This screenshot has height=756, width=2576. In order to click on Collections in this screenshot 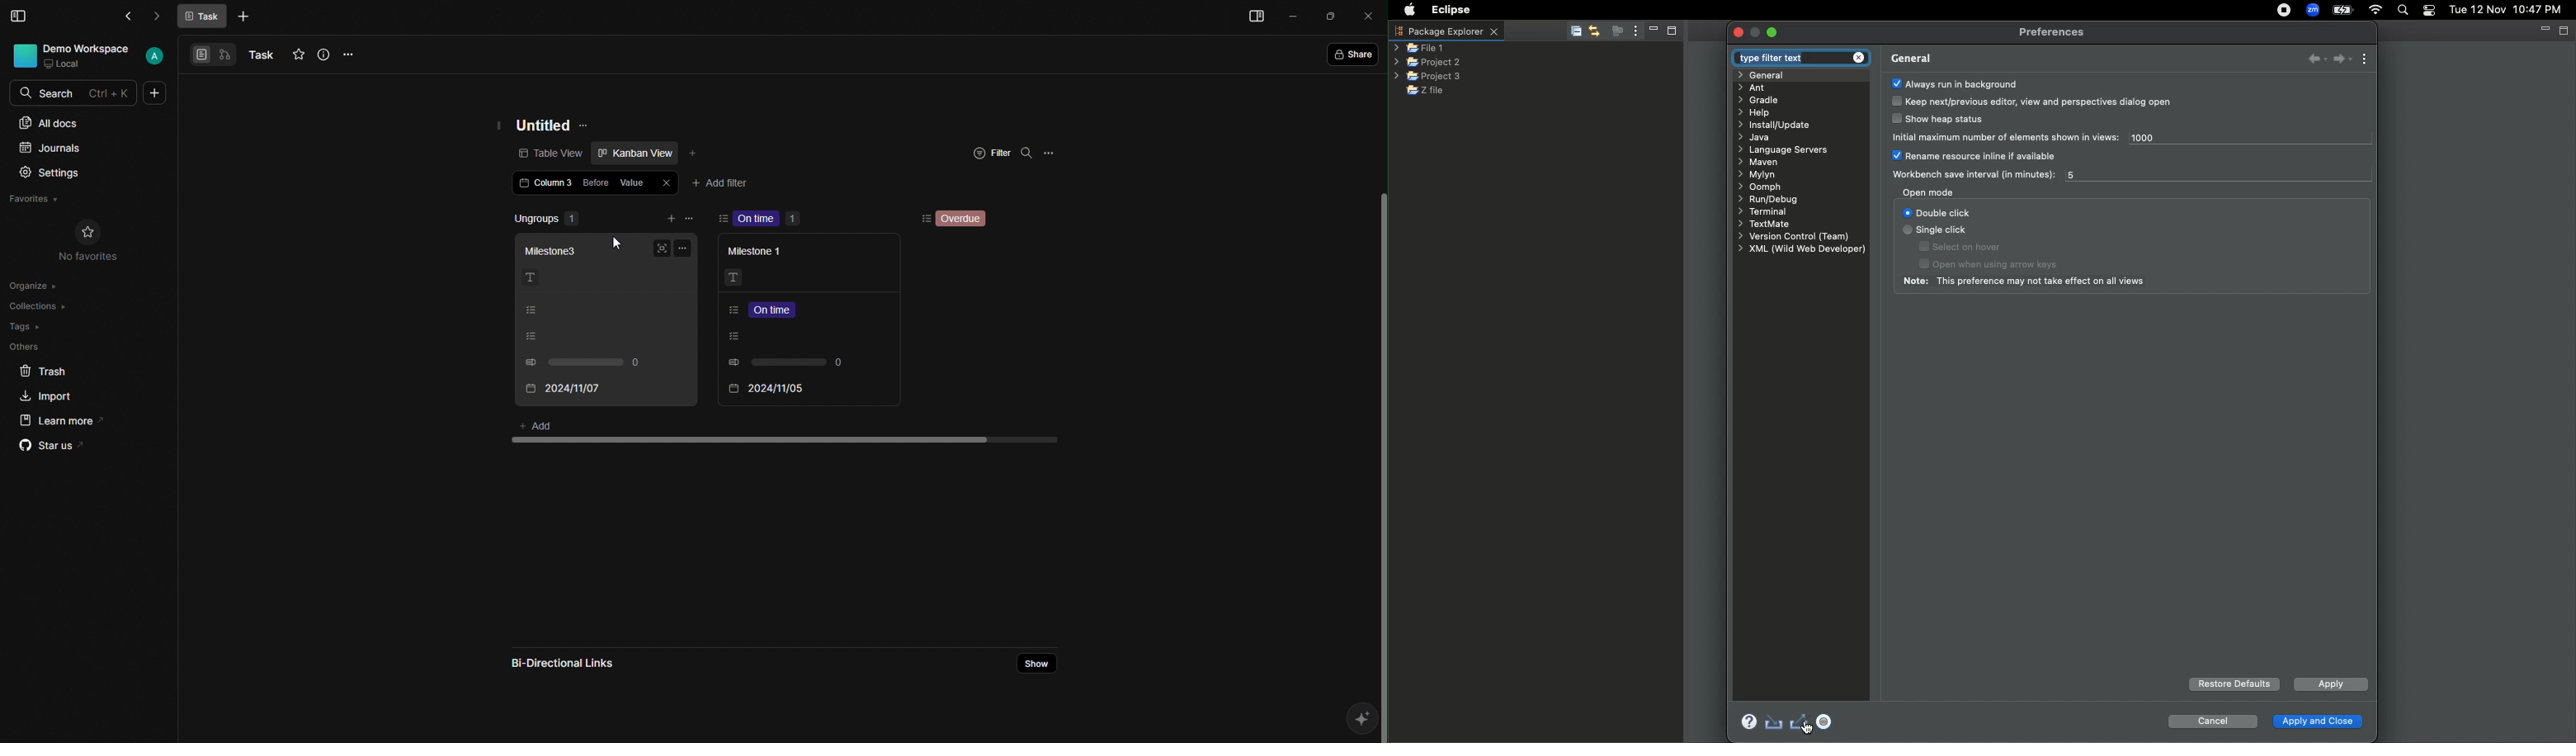, I will do `click(41, 308)`.